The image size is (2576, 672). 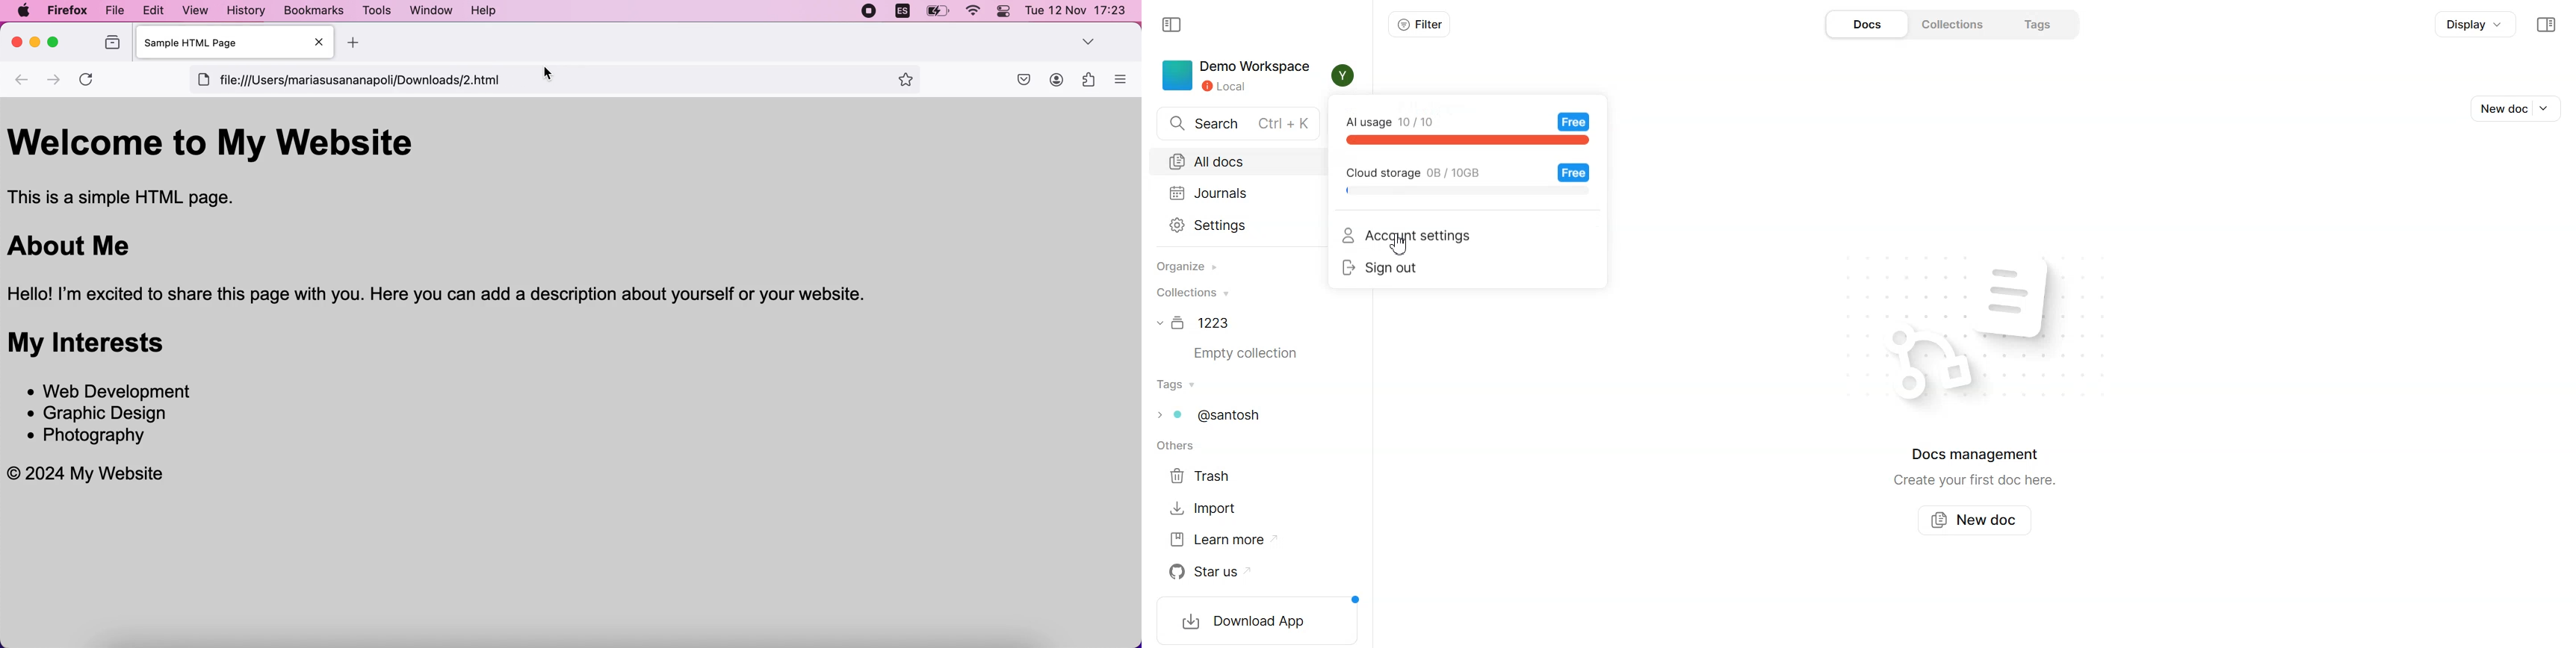 I want to click on favorites, so click(x=909, y=79).